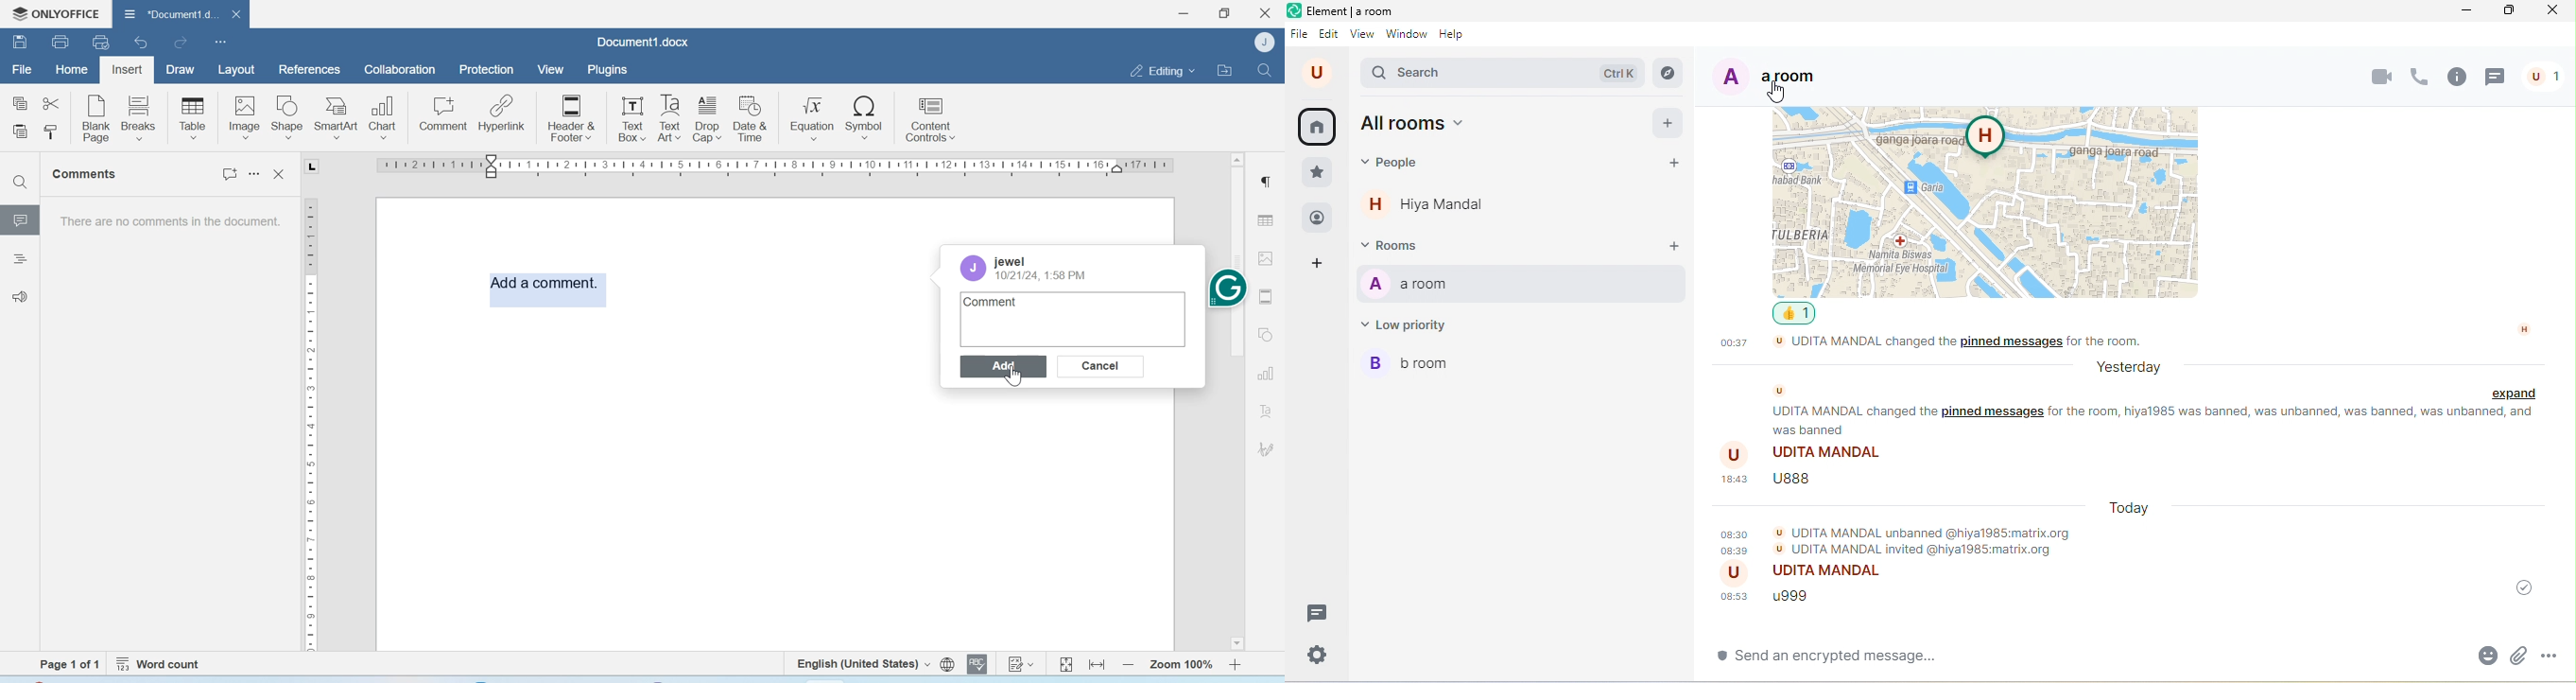  I want to click on minimize, so click(2468, 12).